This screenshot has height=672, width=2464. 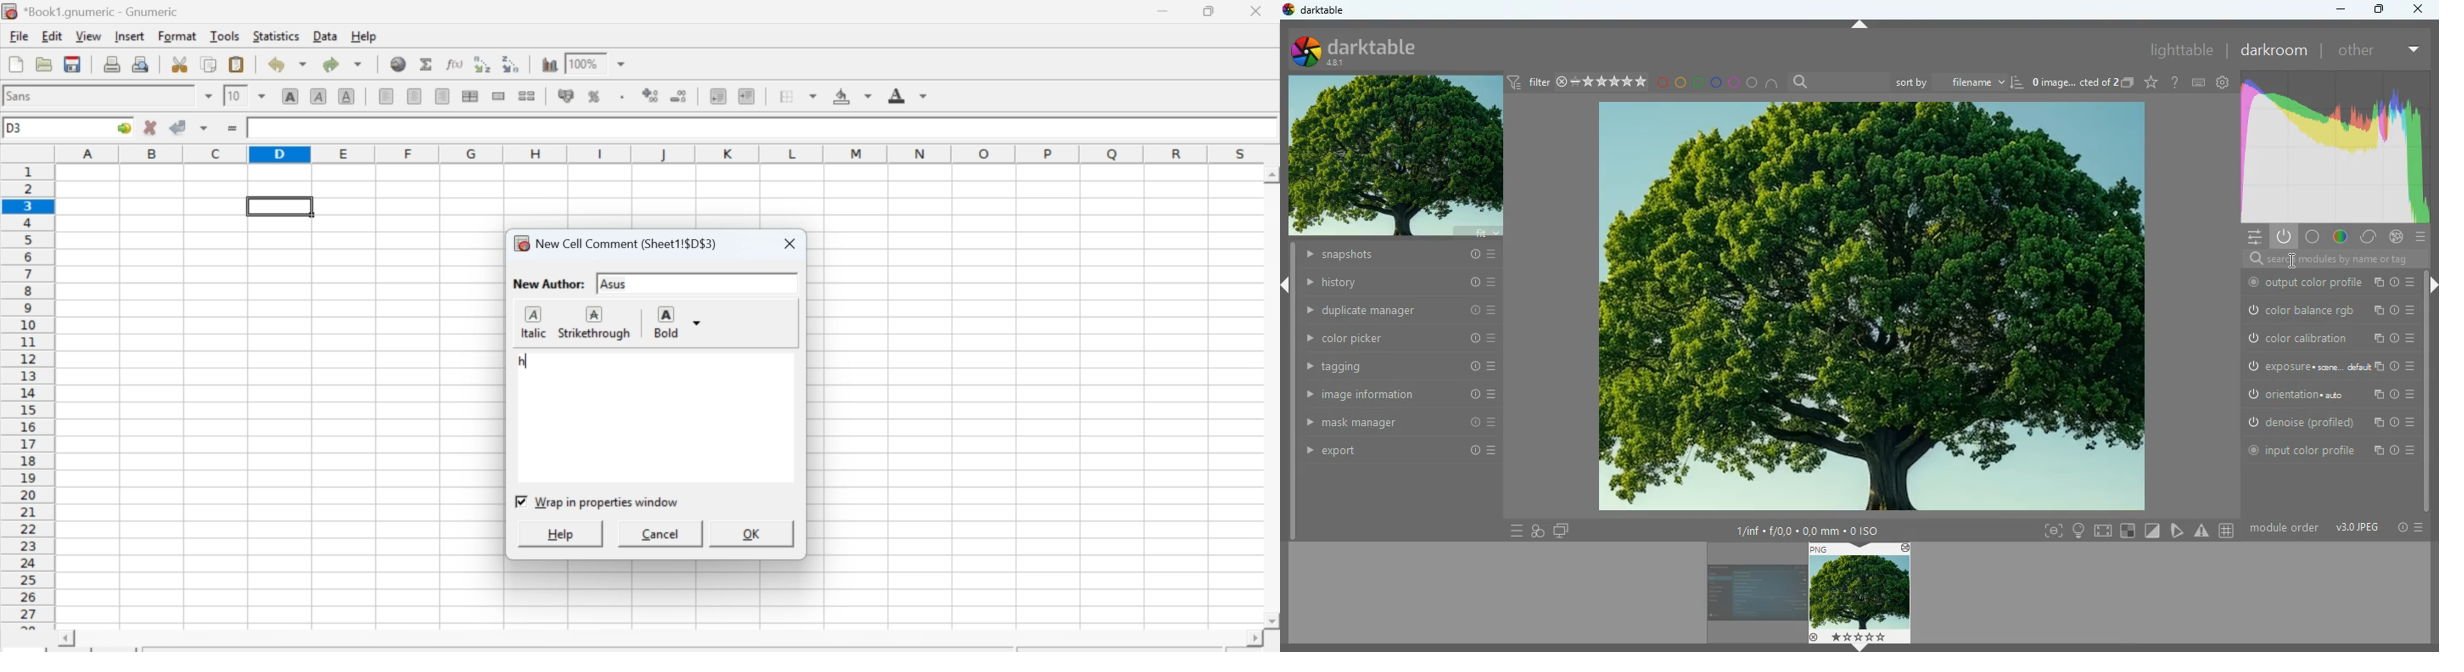 What do you see at coordinates (2199, 83) in the screenshot?
I see `keyboard` at bounding box center [2199, 83].